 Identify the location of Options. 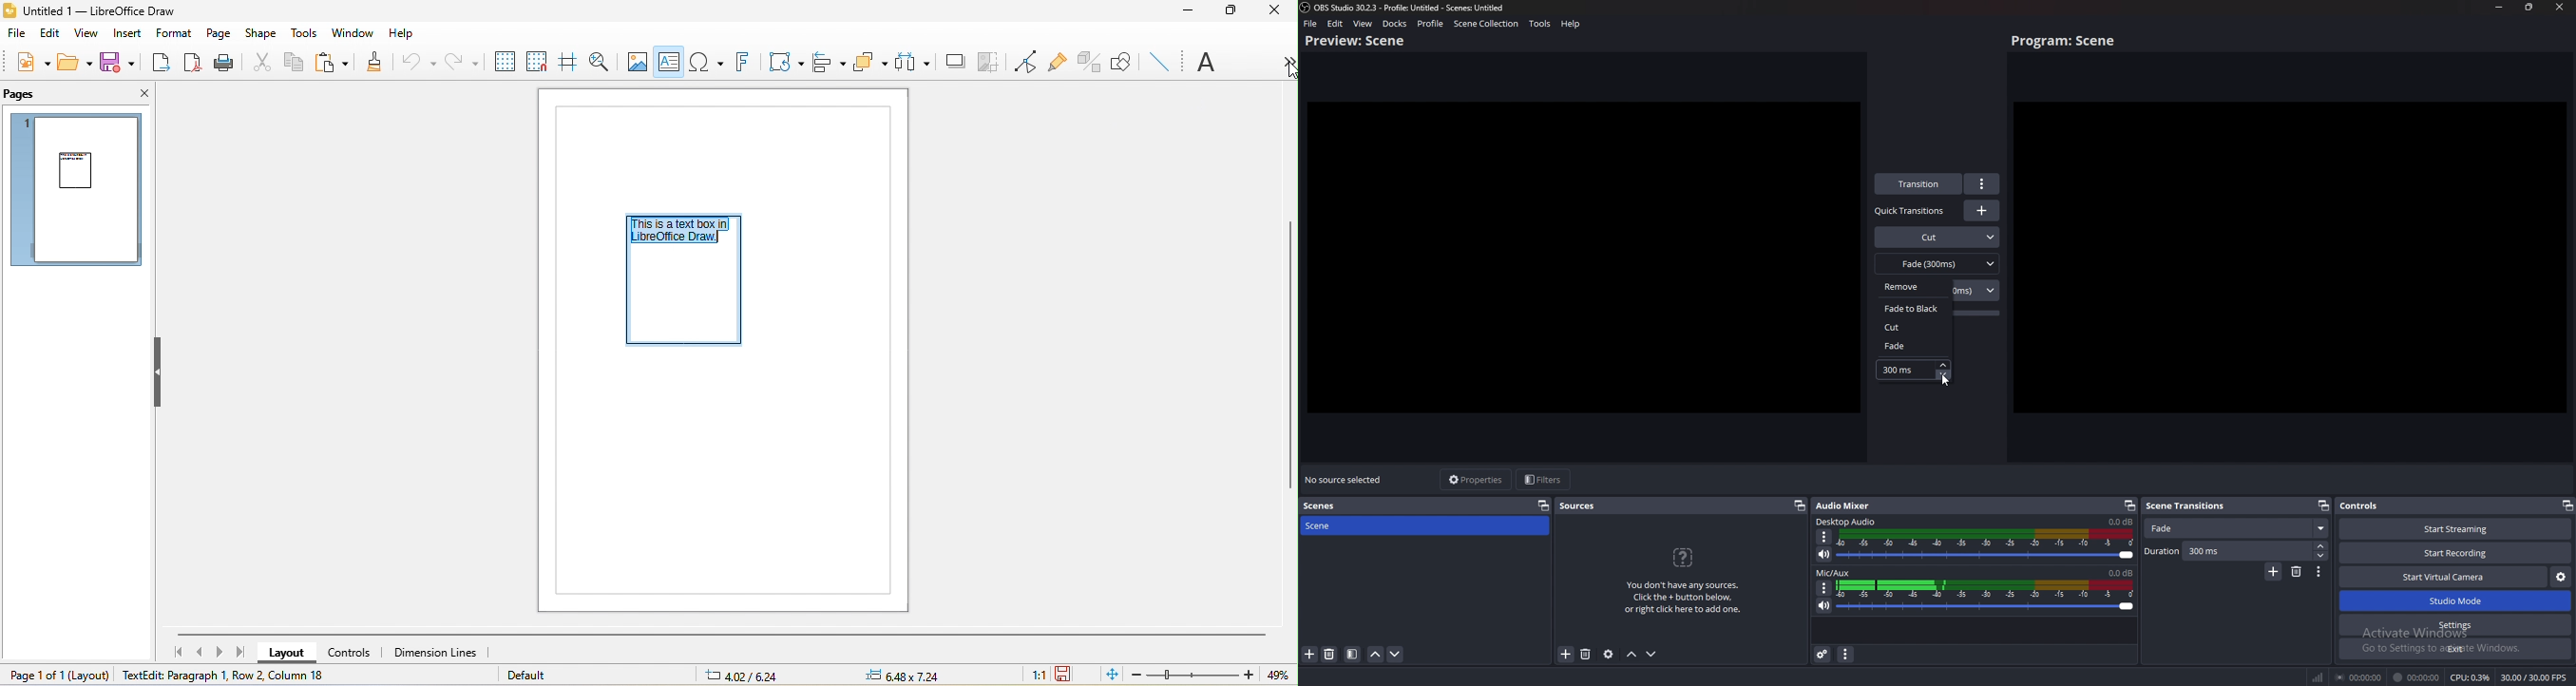
(1826, 537).